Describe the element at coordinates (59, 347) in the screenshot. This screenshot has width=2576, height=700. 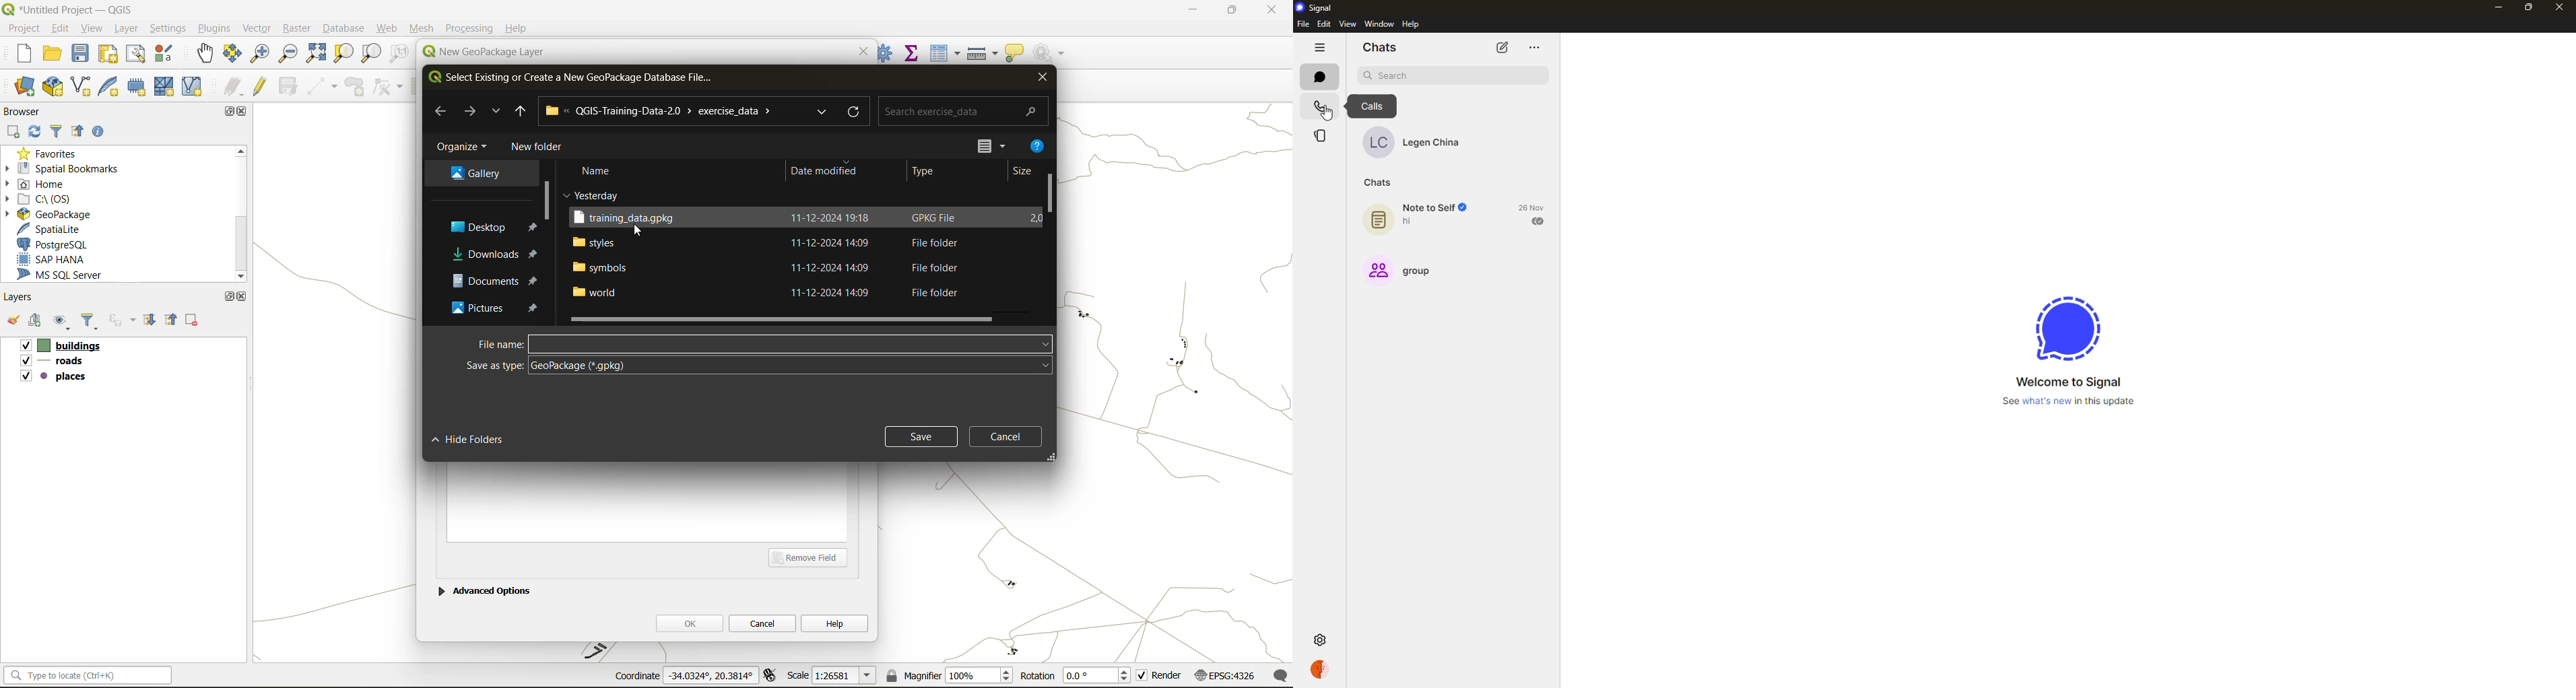
I see `buildings` at that location.